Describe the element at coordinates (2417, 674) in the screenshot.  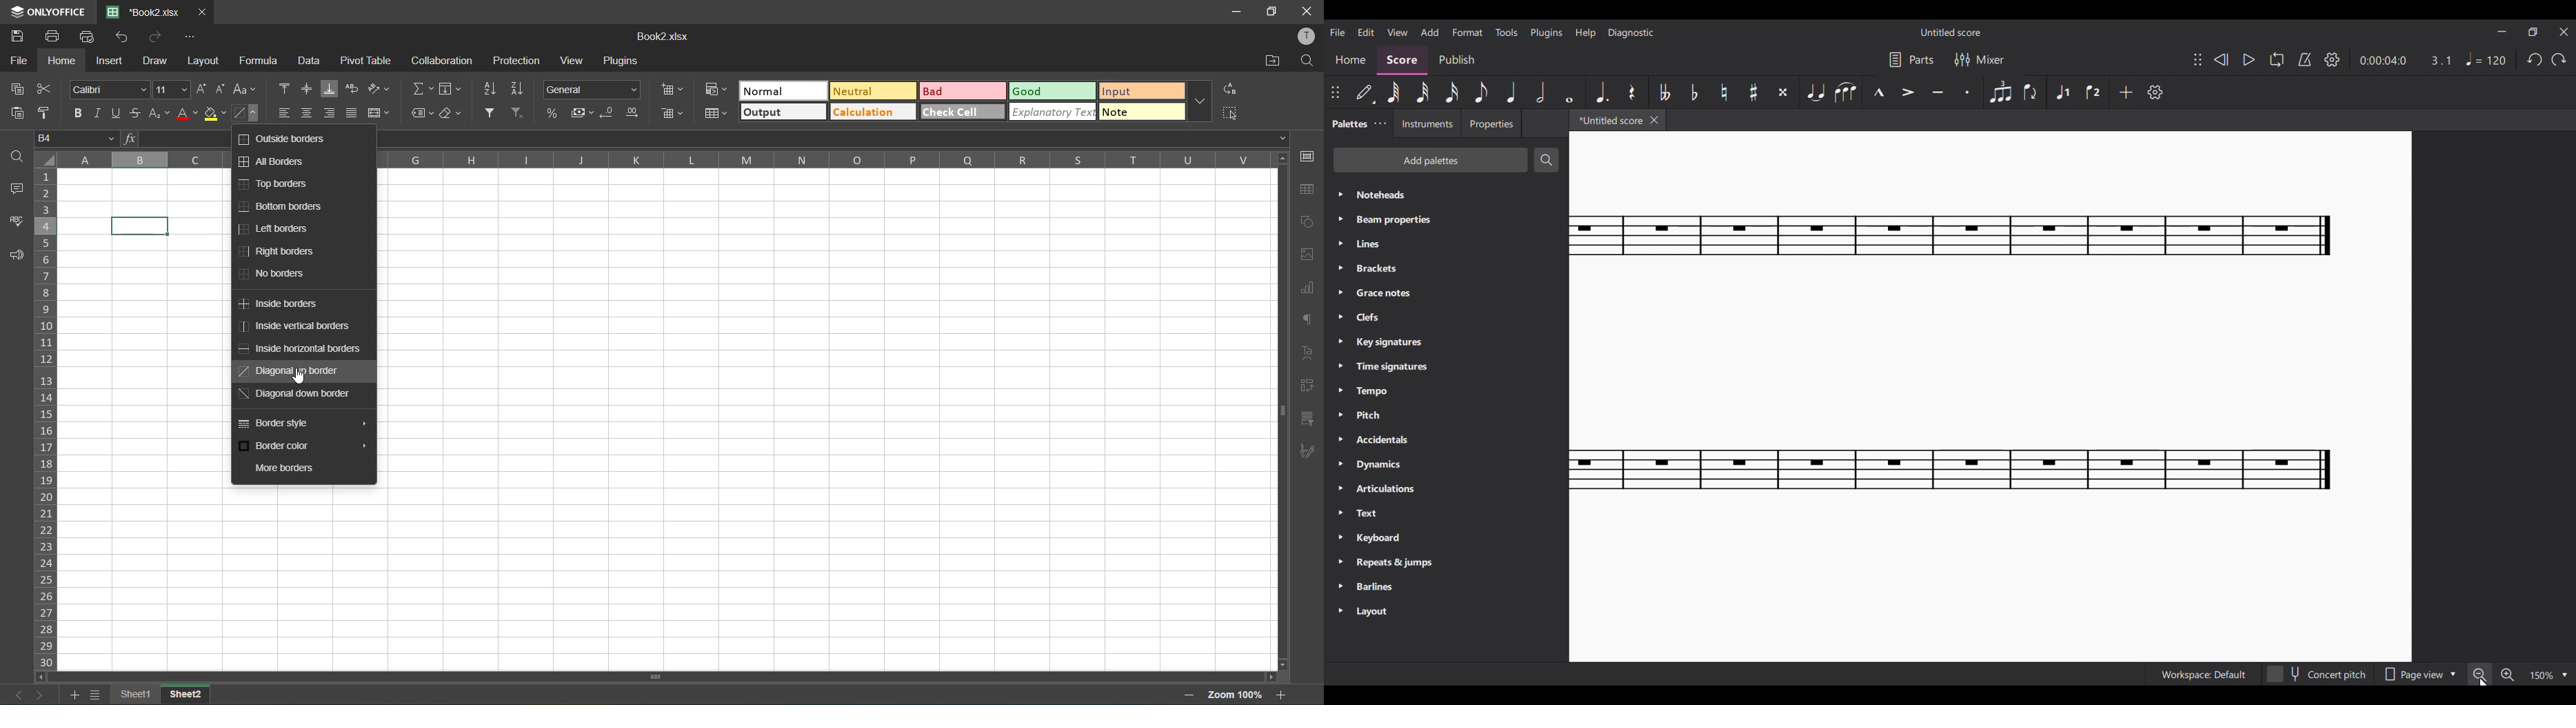
I see `Page view options` at that location.